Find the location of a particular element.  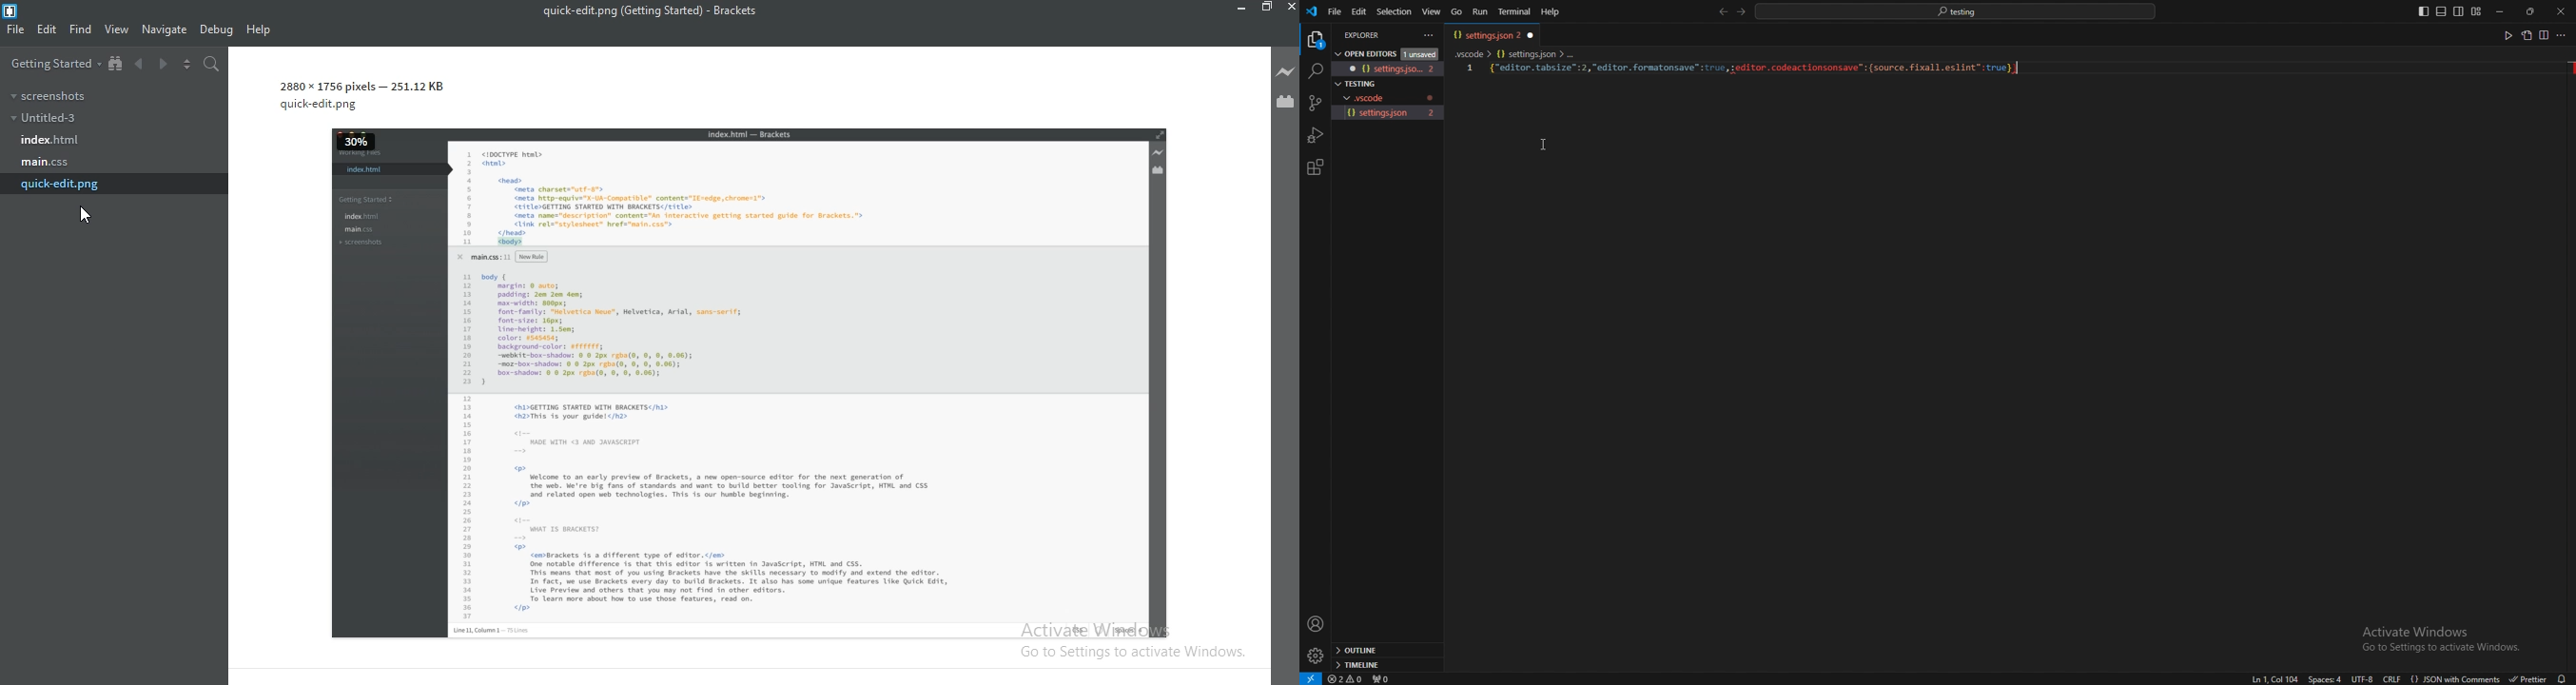

cursor is located at coordinates (1545, 143).